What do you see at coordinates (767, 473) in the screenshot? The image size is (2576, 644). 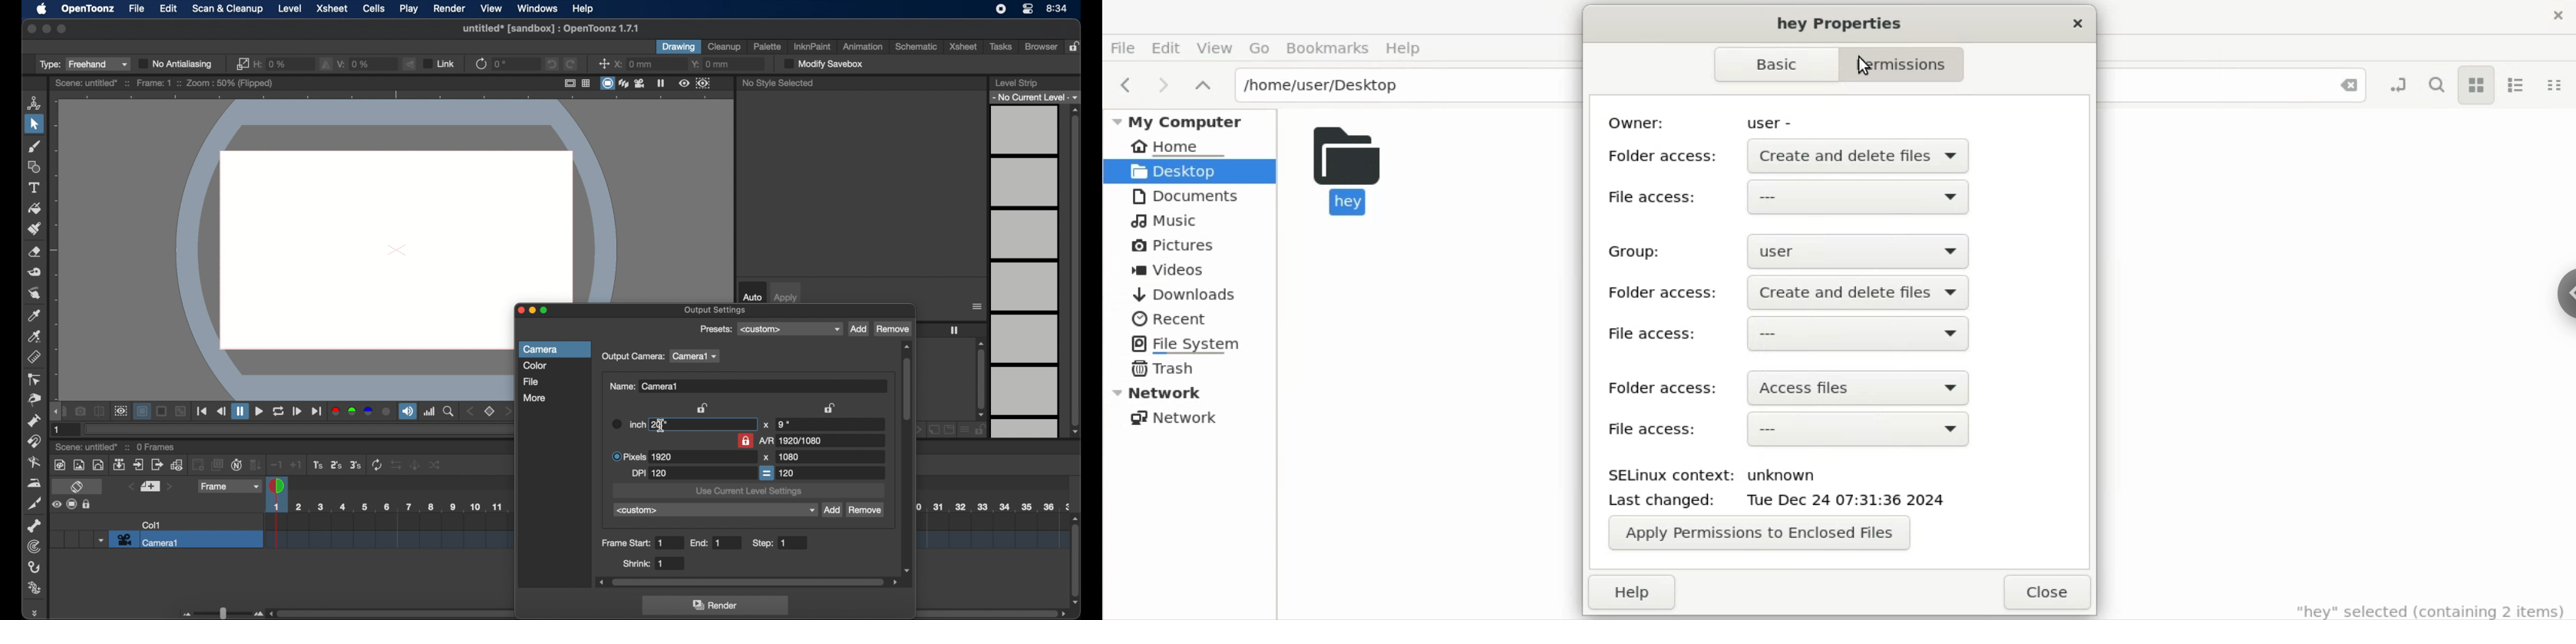 I see `equal to` at bounding box center [767, 473].